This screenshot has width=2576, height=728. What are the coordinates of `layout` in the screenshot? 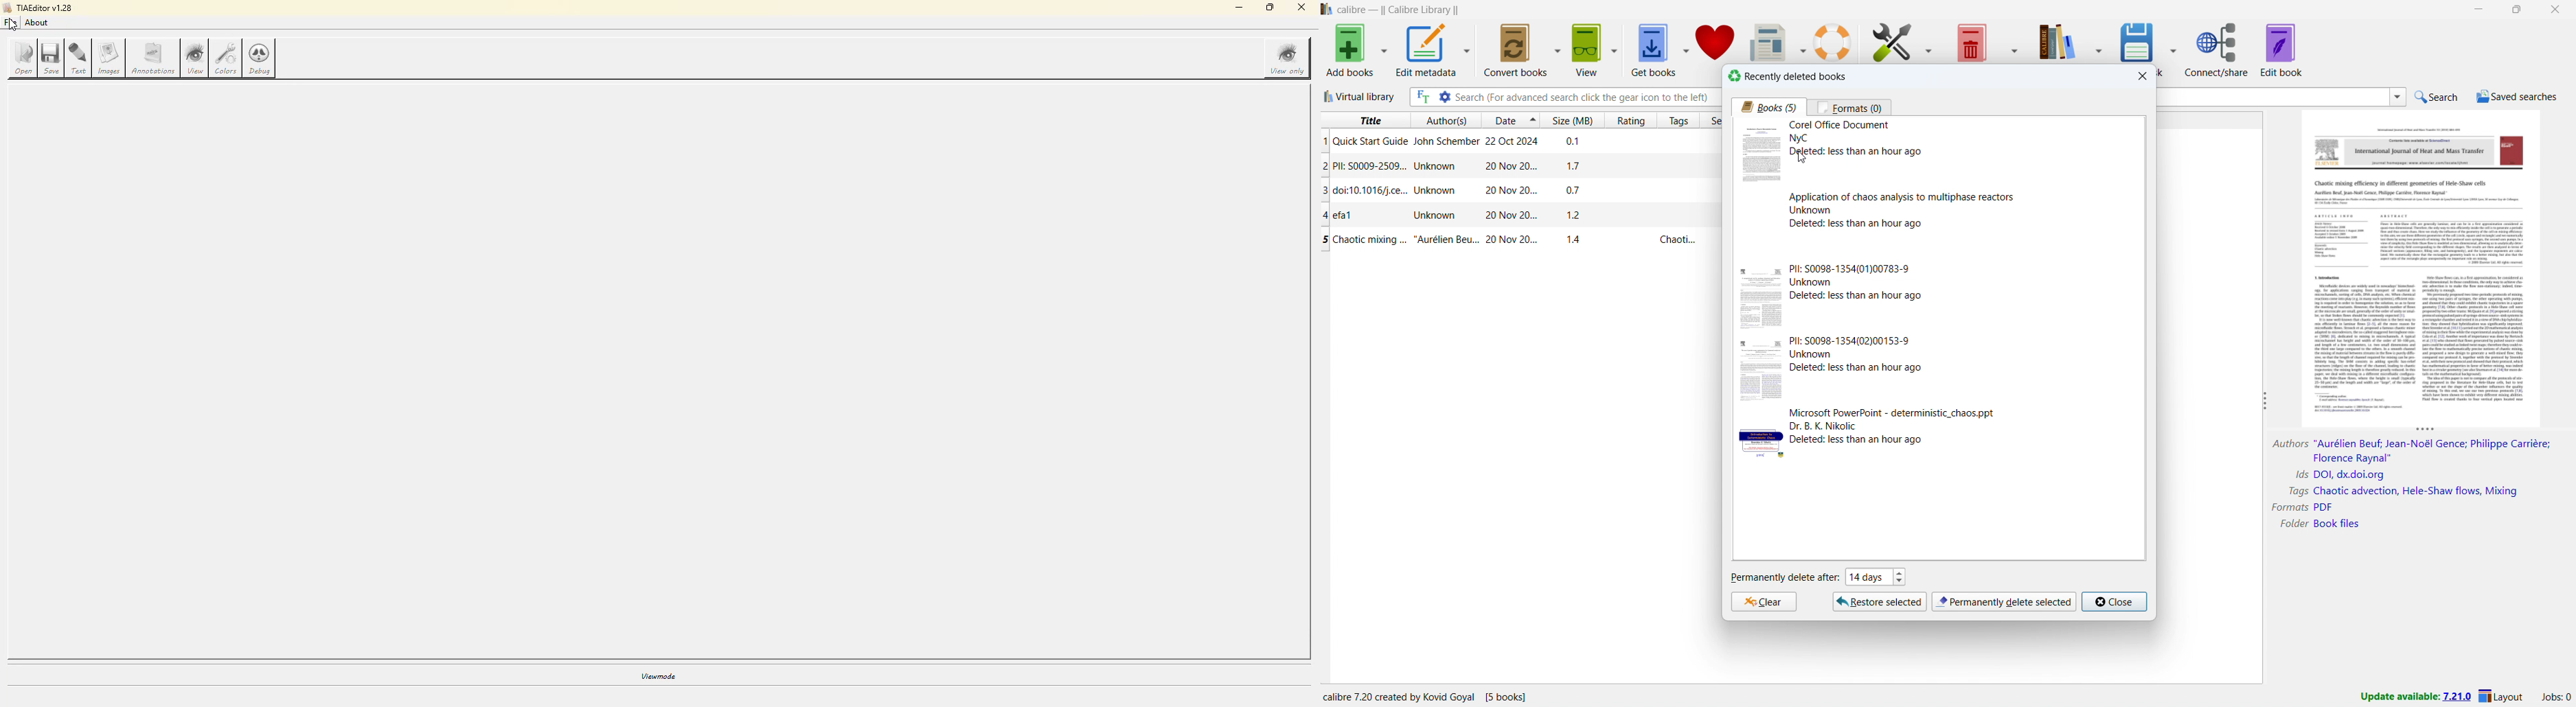 It's located at (2503, 697).